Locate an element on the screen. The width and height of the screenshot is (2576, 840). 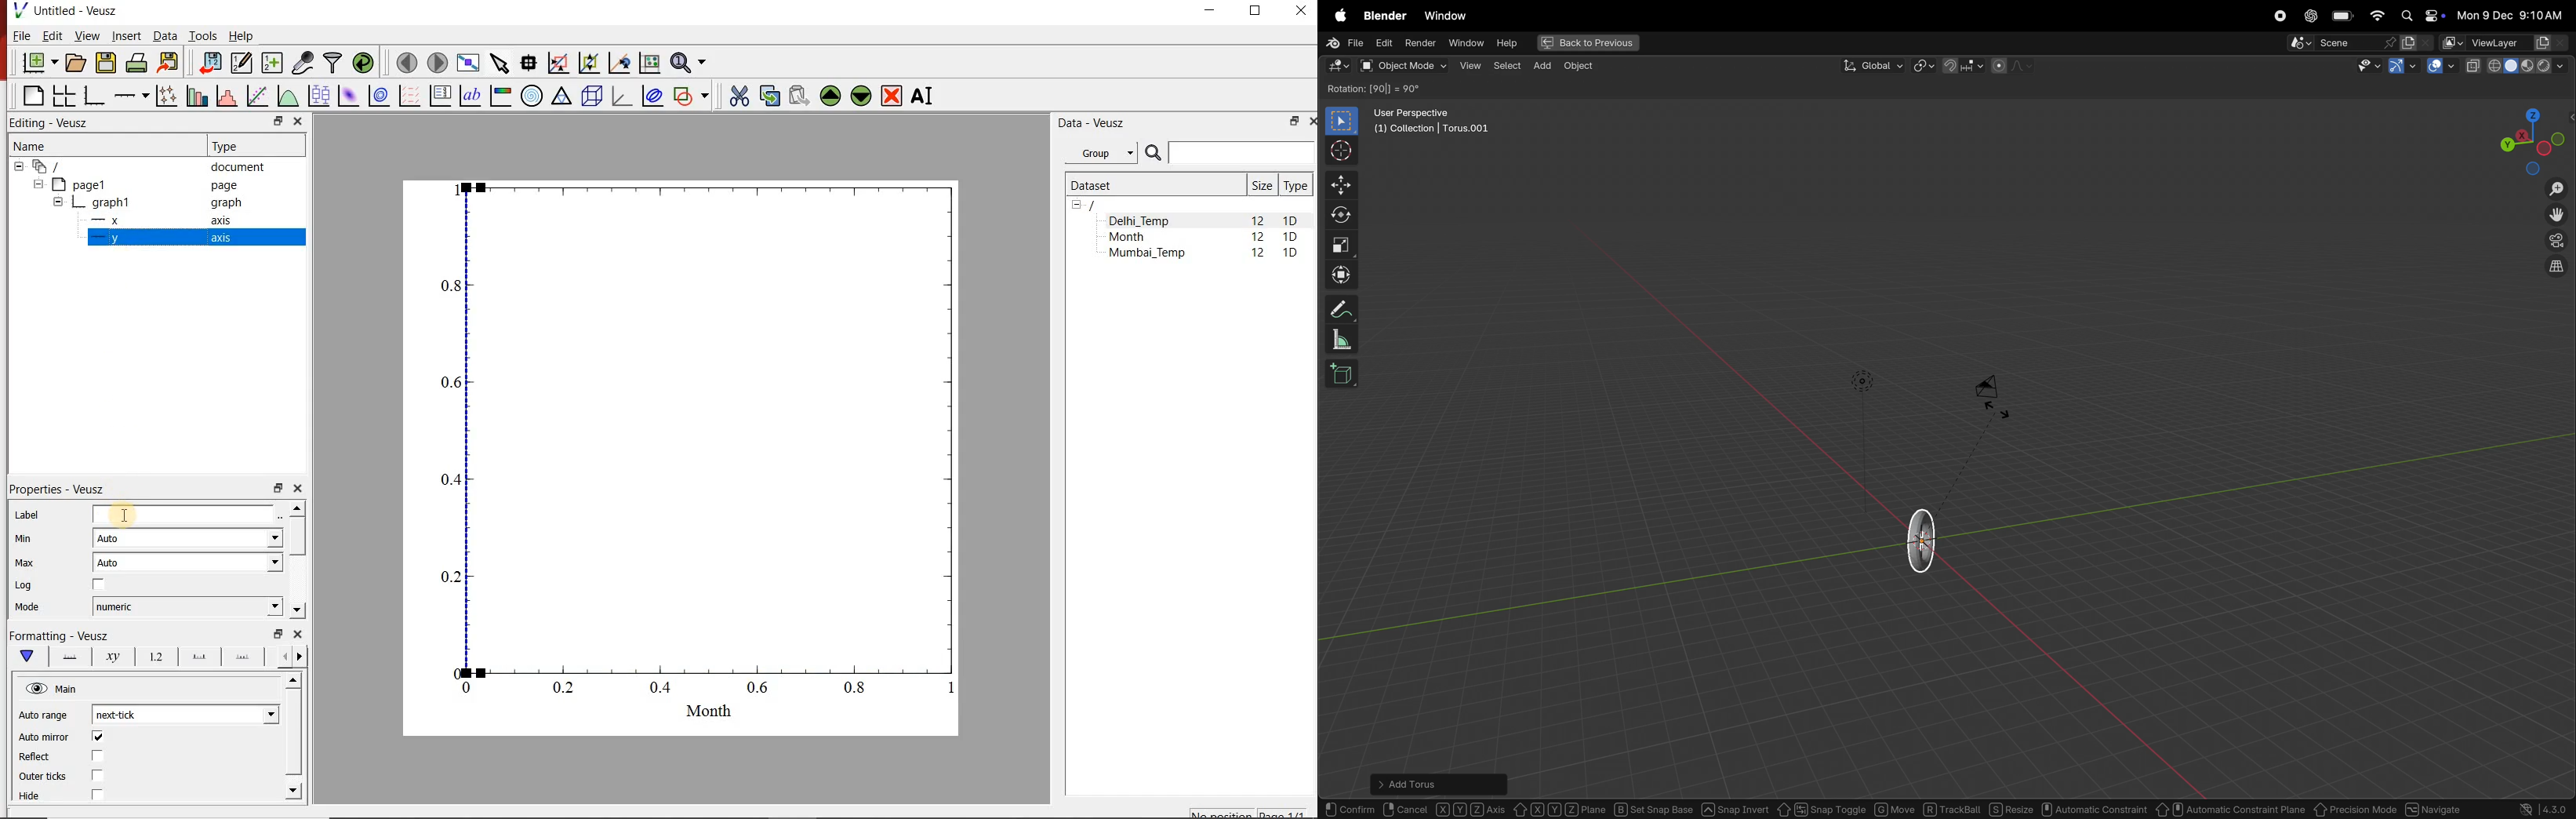
renames the selected widget is located at coordinates (923, 96).